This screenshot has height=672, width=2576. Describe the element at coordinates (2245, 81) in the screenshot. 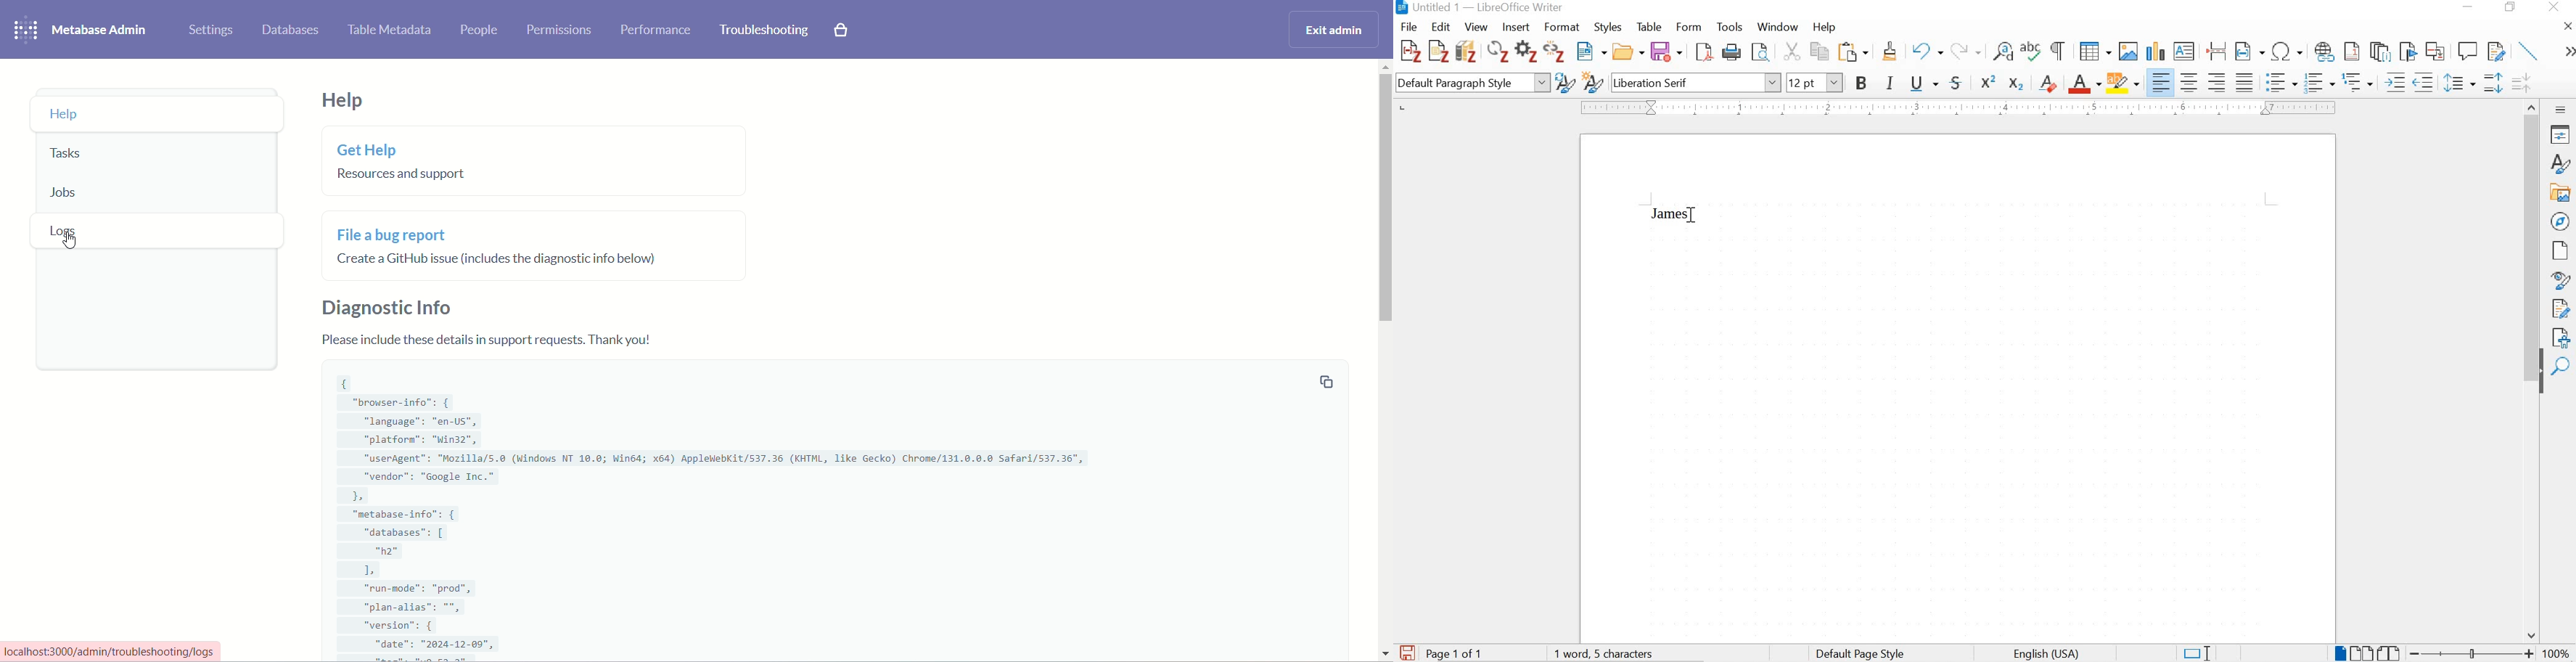

I see `justified` at that location.